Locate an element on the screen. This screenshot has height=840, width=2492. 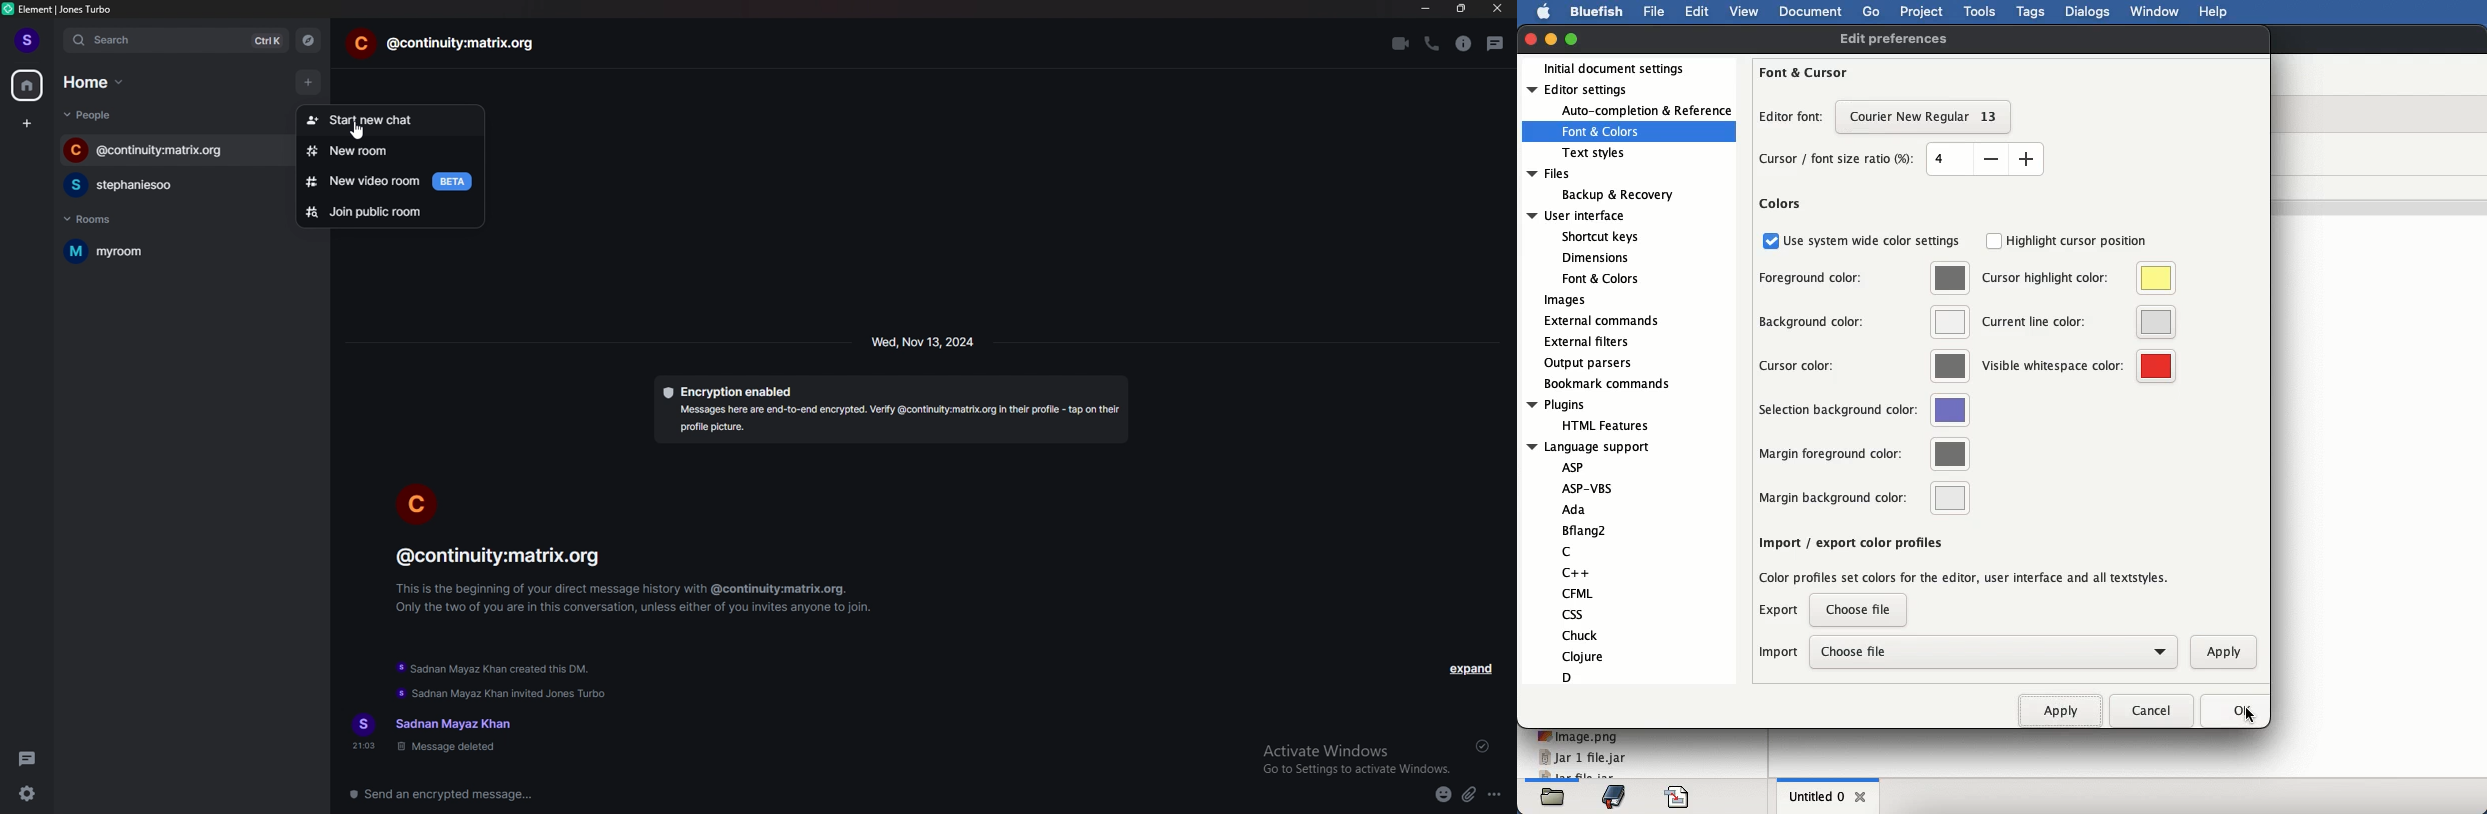
jar 1 file is located at coordinates (1582, 758).